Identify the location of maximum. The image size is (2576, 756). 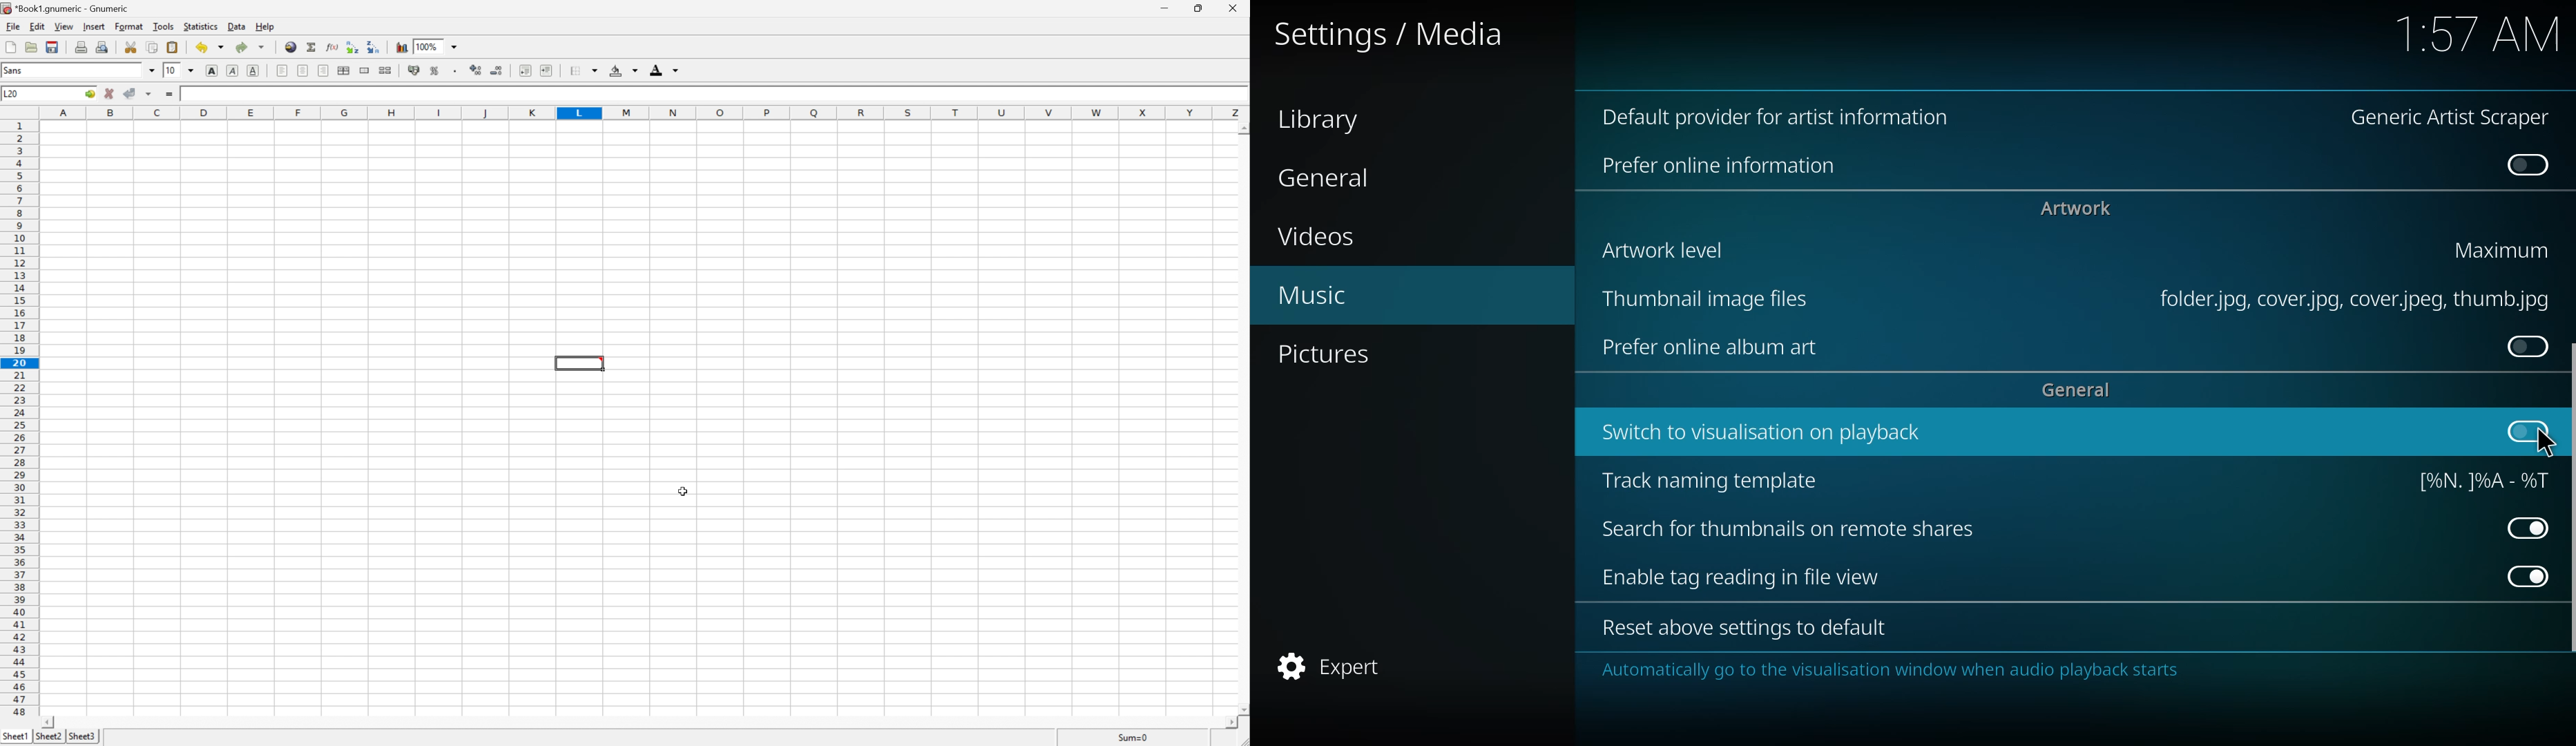
(2503, 249).